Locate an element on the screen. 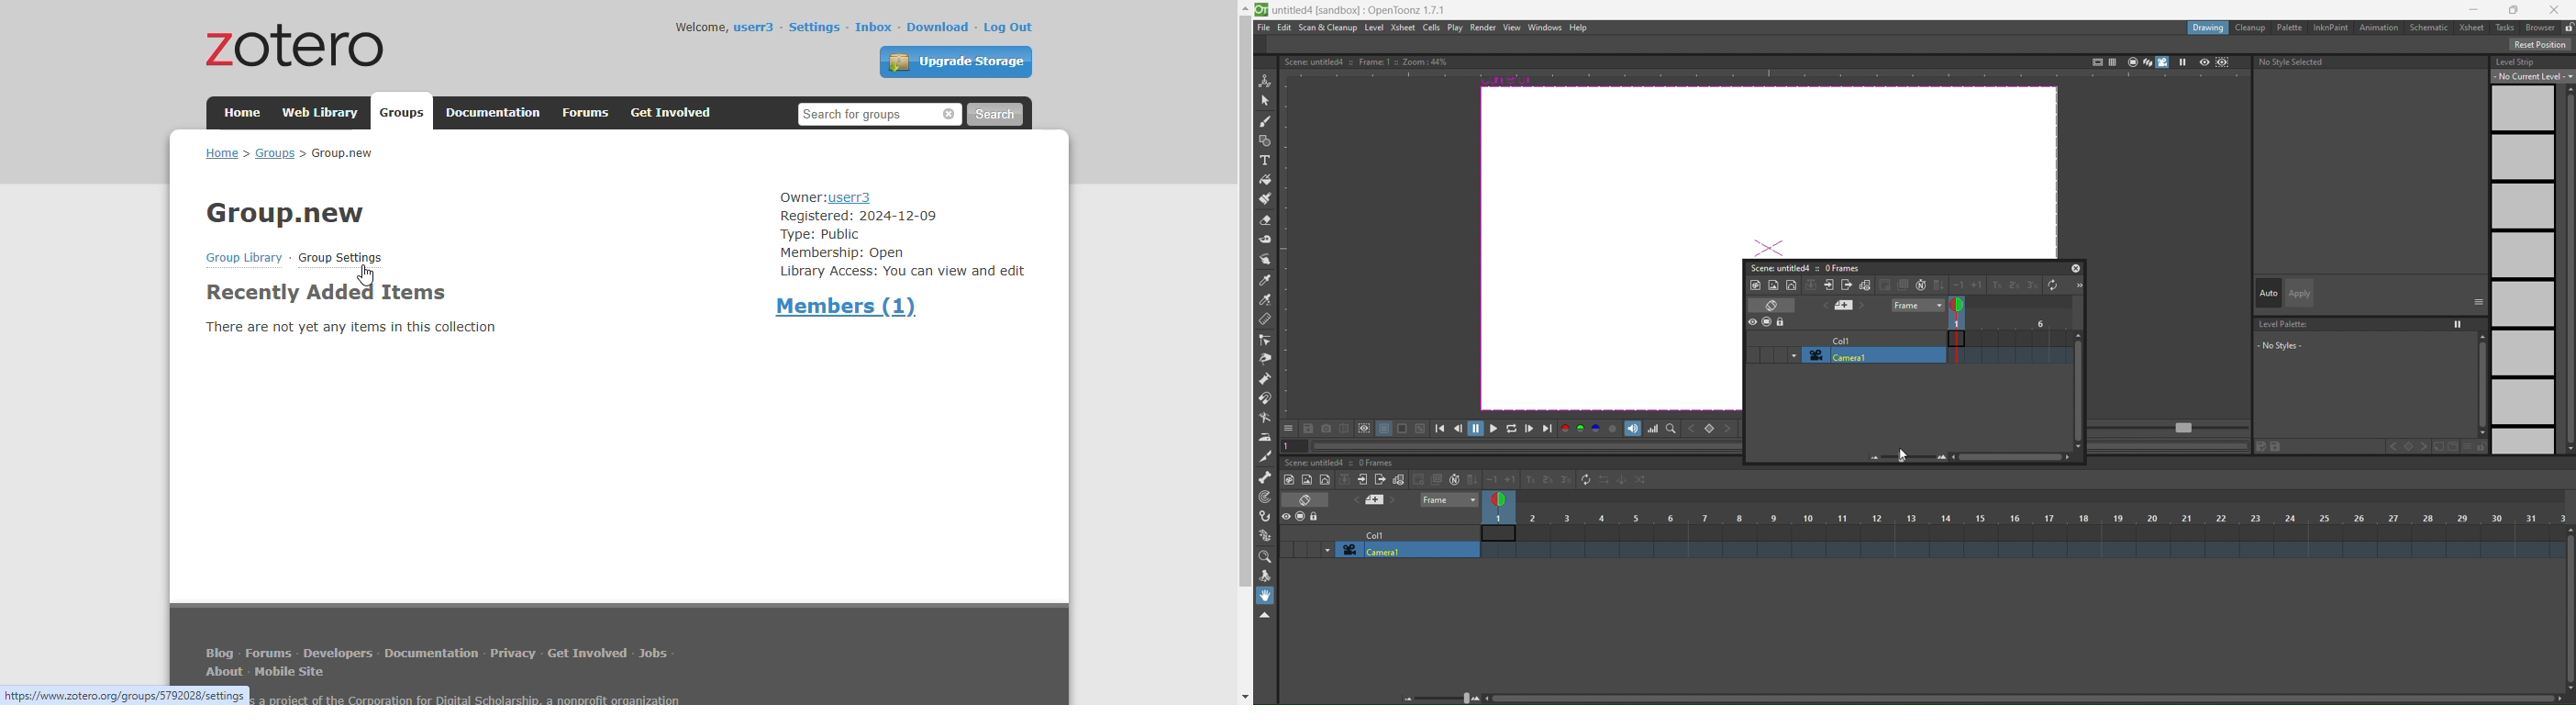 This screenshot has height=728, width=2576. collapse is located at coordinates (1345, 479).